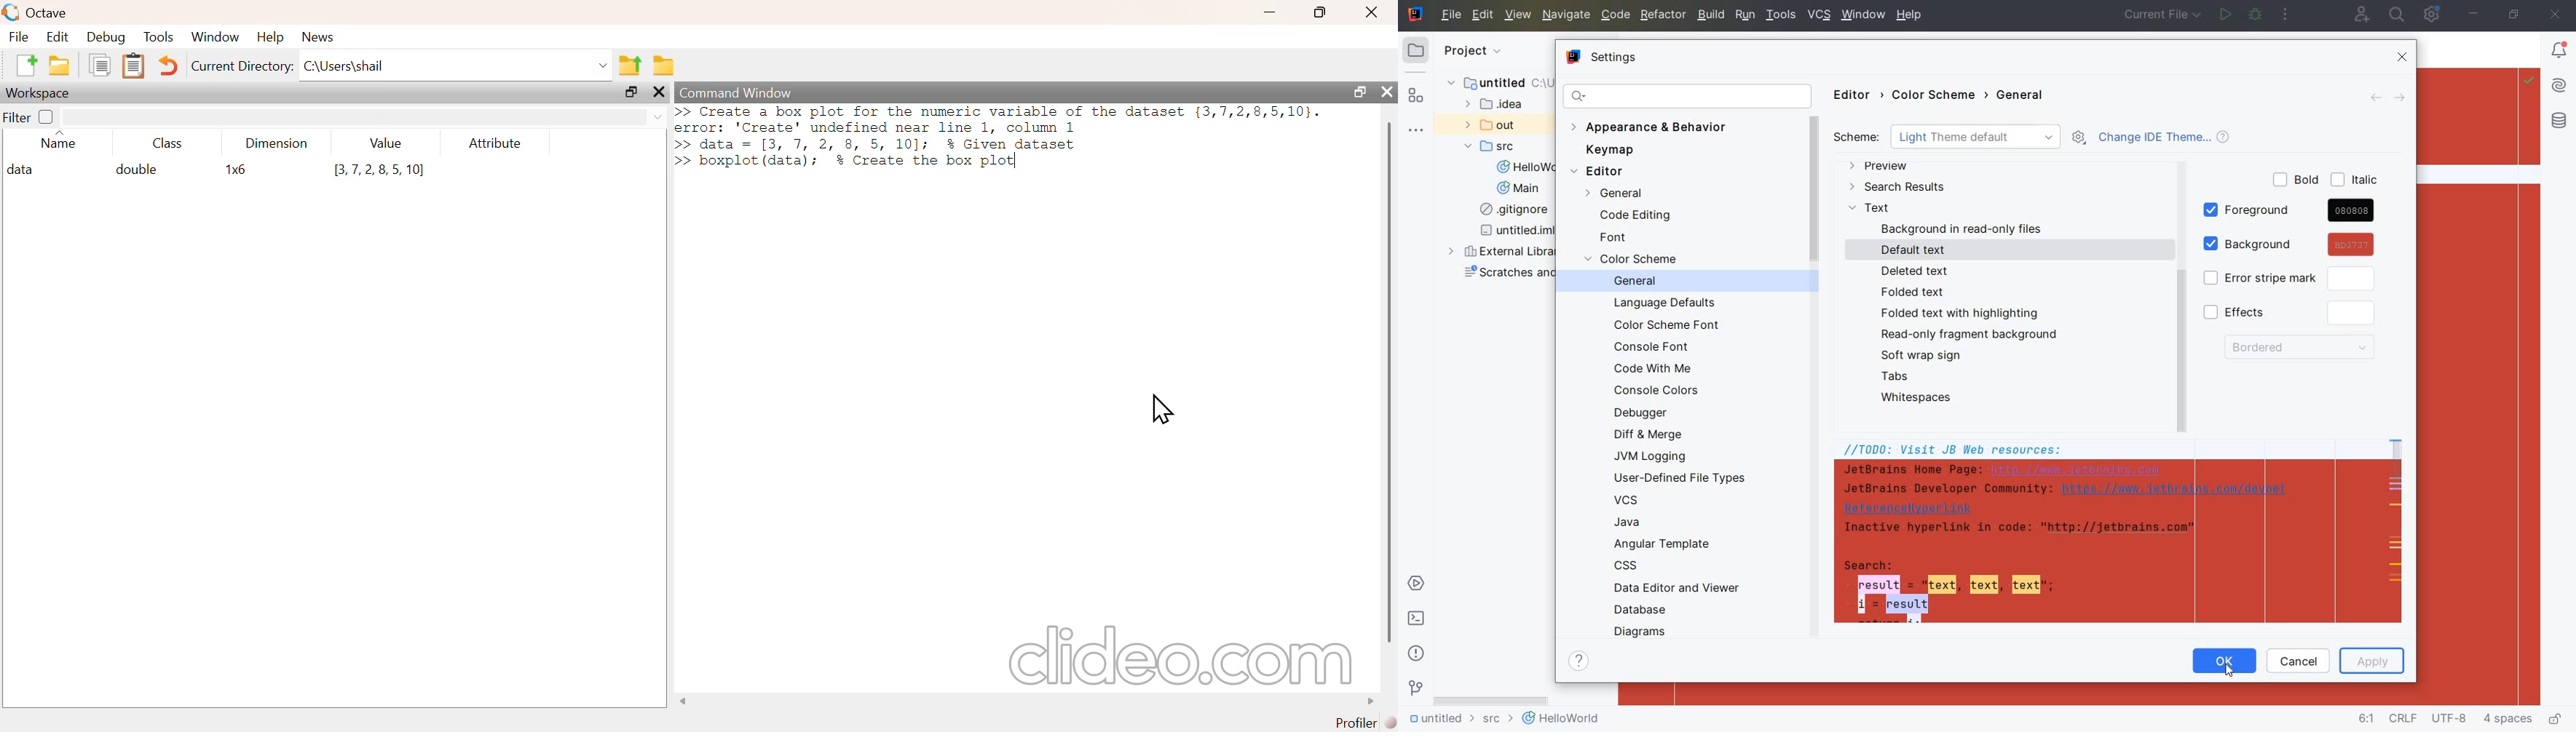  What do you see at coordinates (666, 66) in the screenshot?
I see `browse directories` at bounding box center [666, 66].